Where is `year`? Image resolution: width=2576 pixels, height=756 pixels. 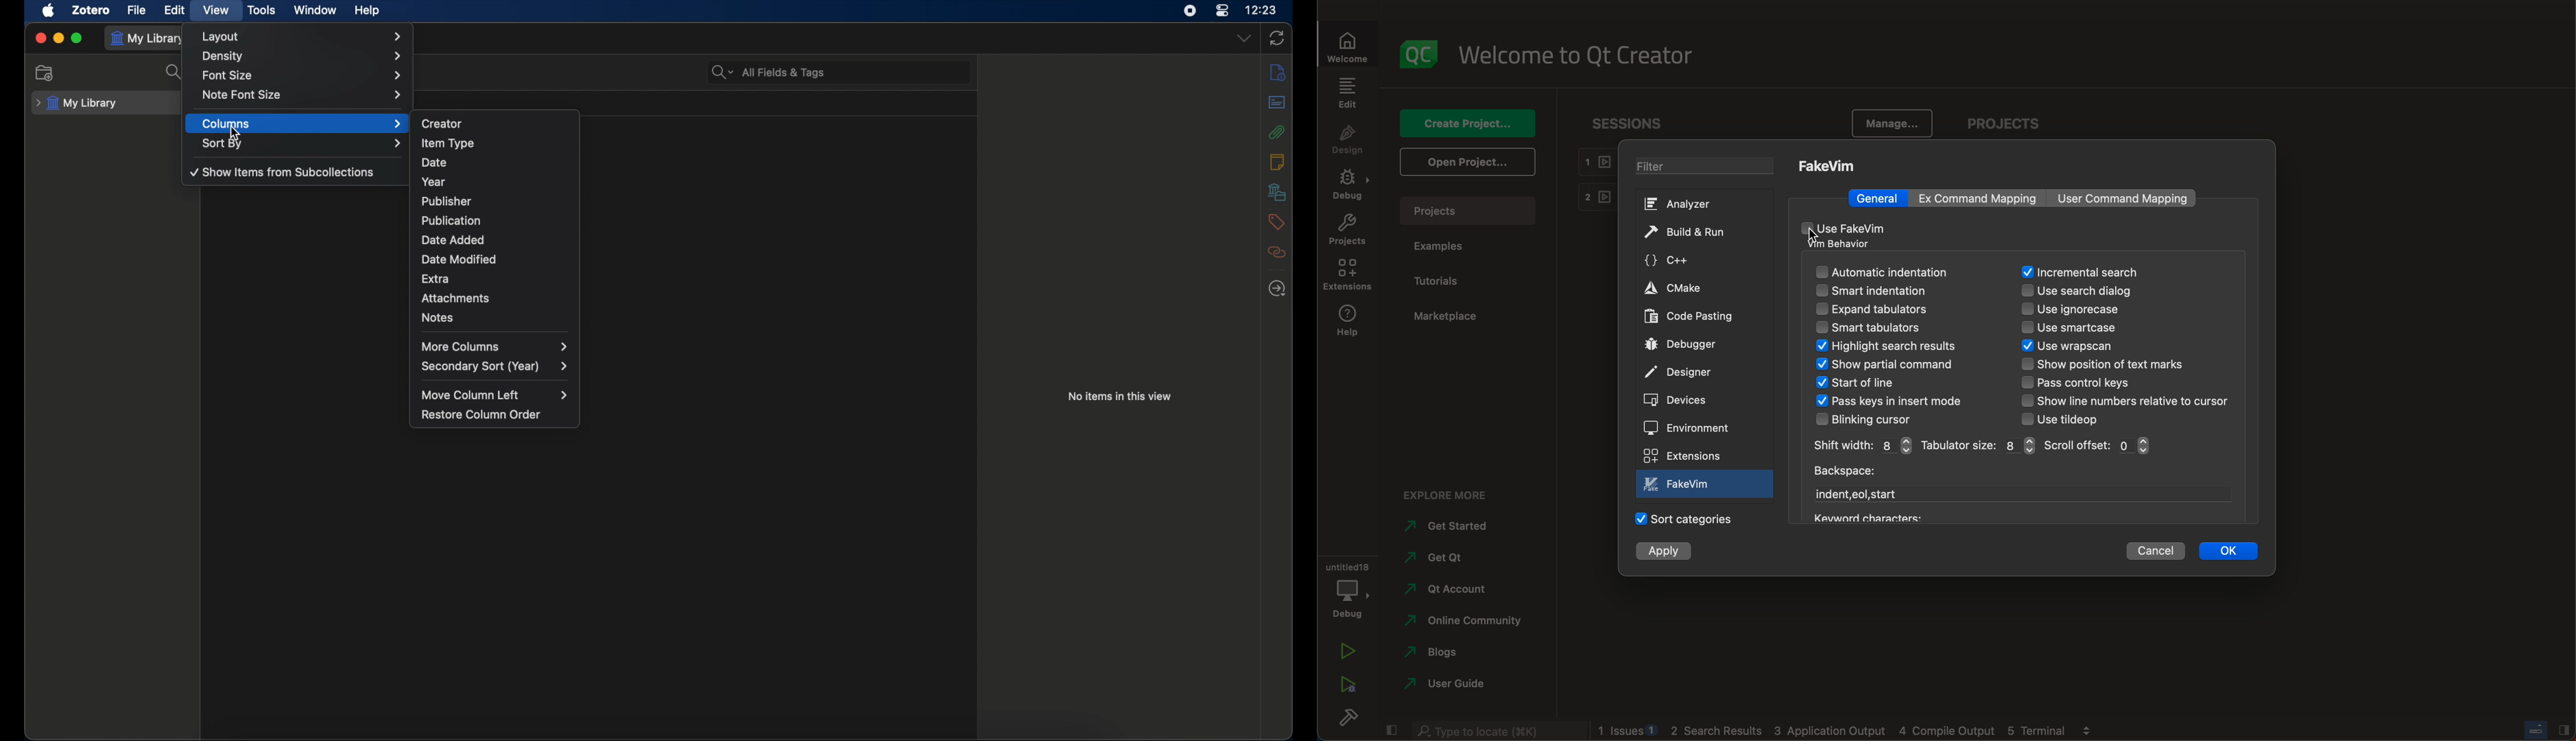
year is located at coordinates (435, 182).